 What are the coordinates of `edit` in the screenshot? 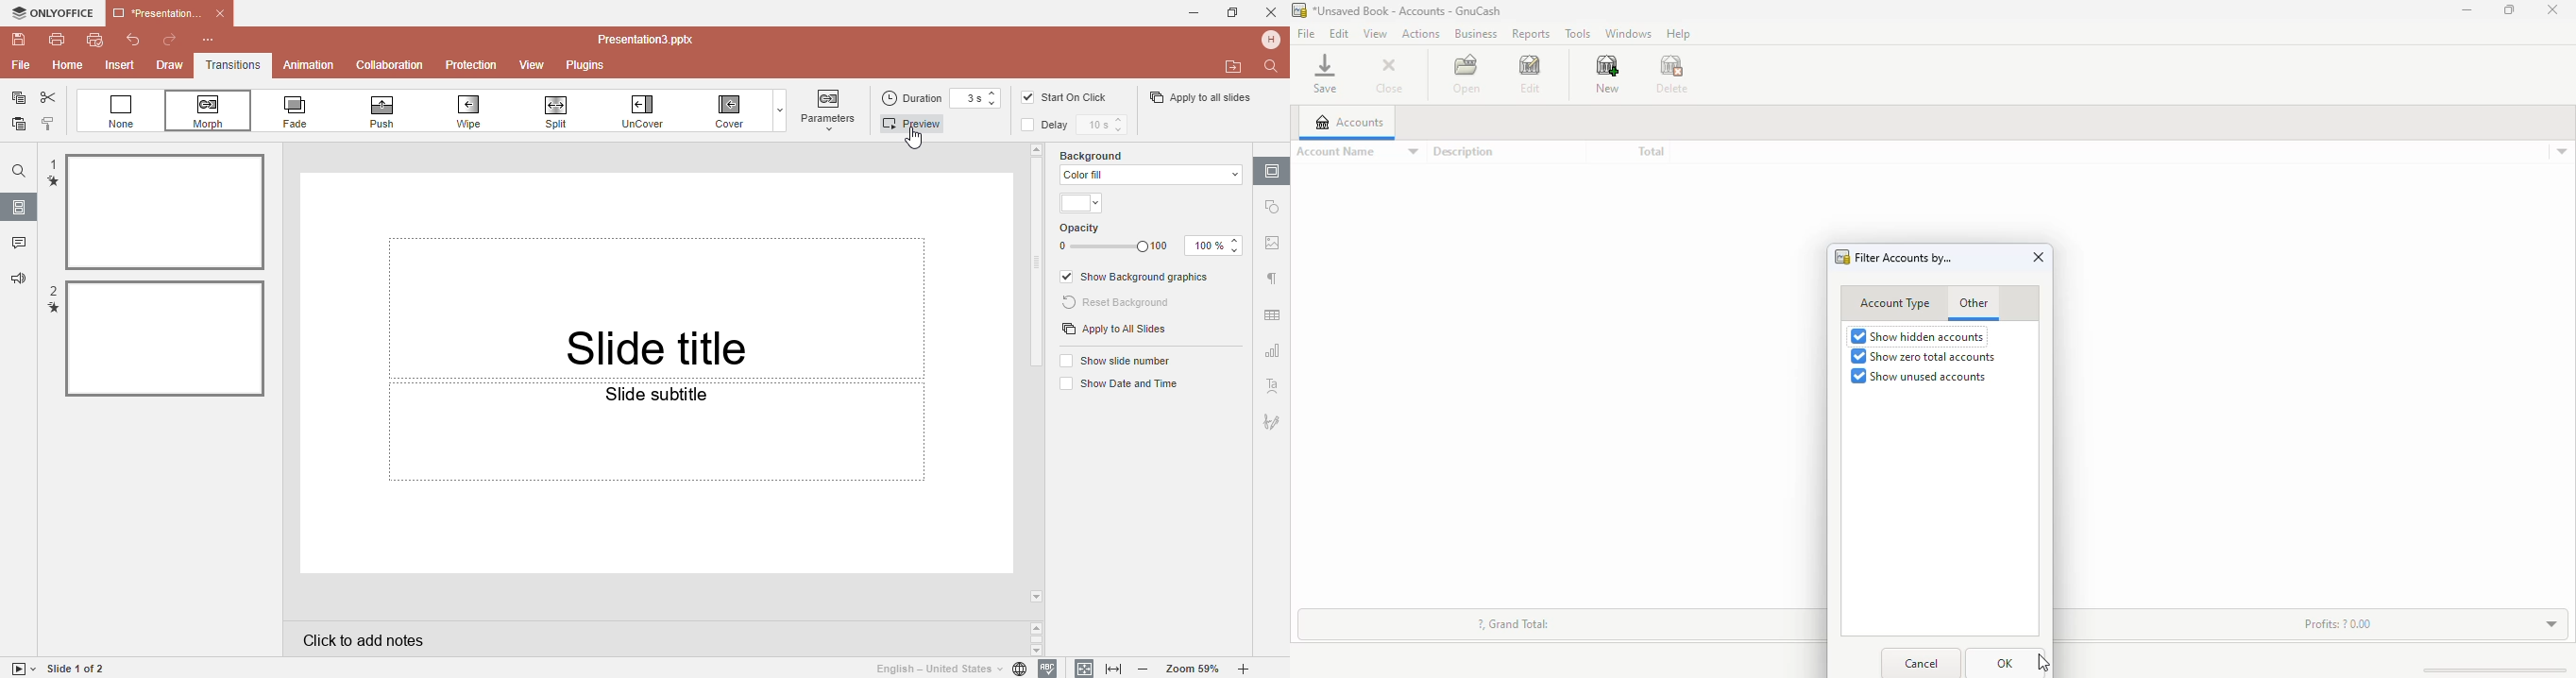 It's located at (1529, 75).